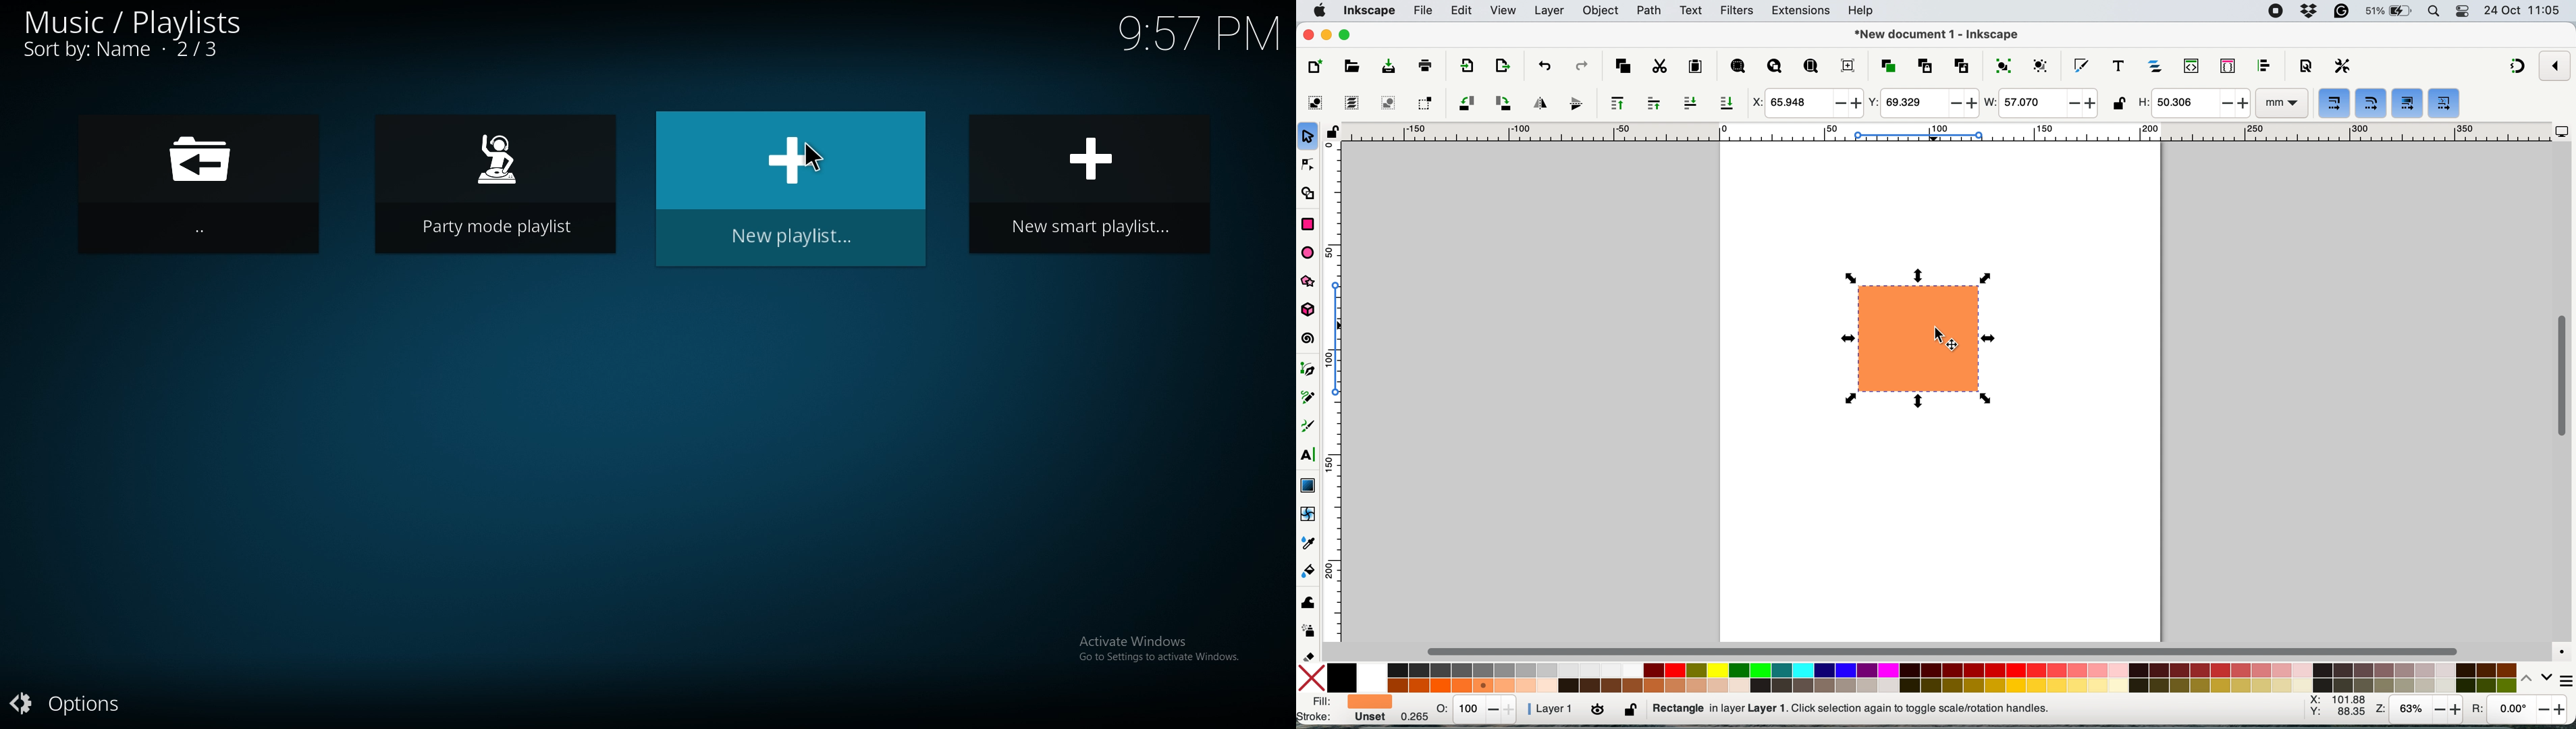  I want to click on 9:57 PM, so click(1199, 39).